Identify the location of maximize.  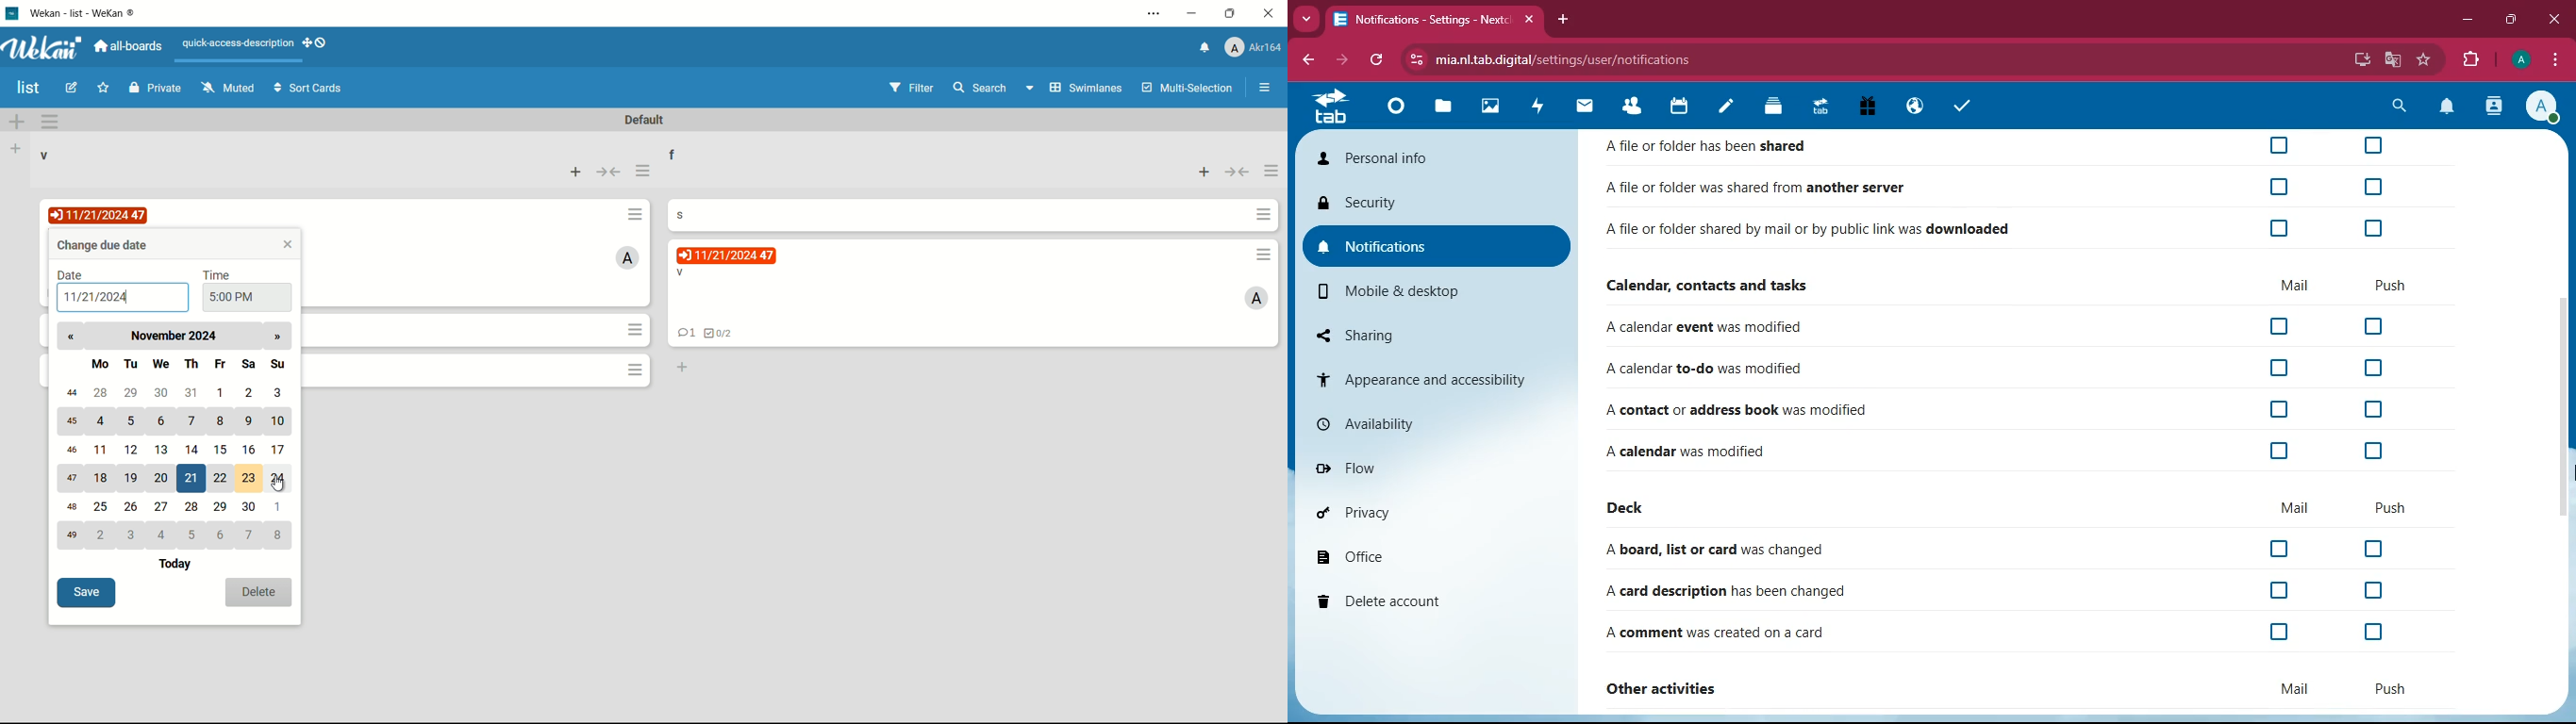
(2511, 20).